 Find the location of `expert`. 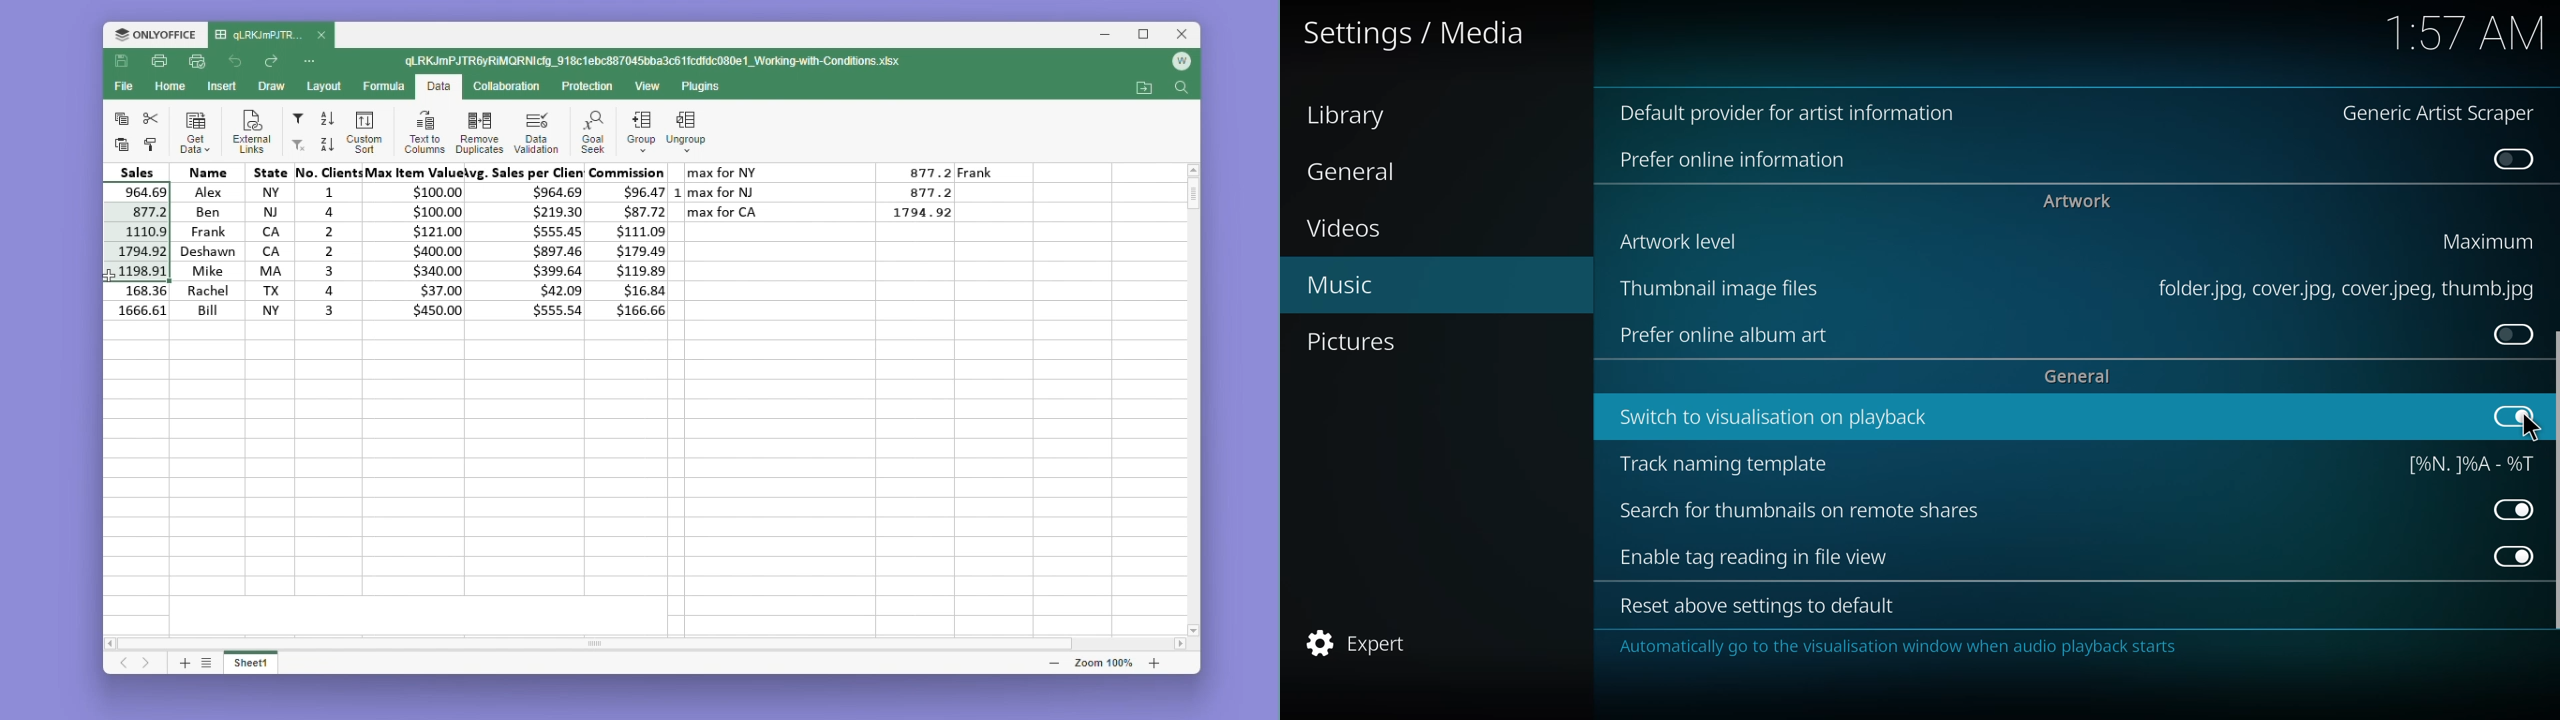

expert is located at coordinates (1362, 642).